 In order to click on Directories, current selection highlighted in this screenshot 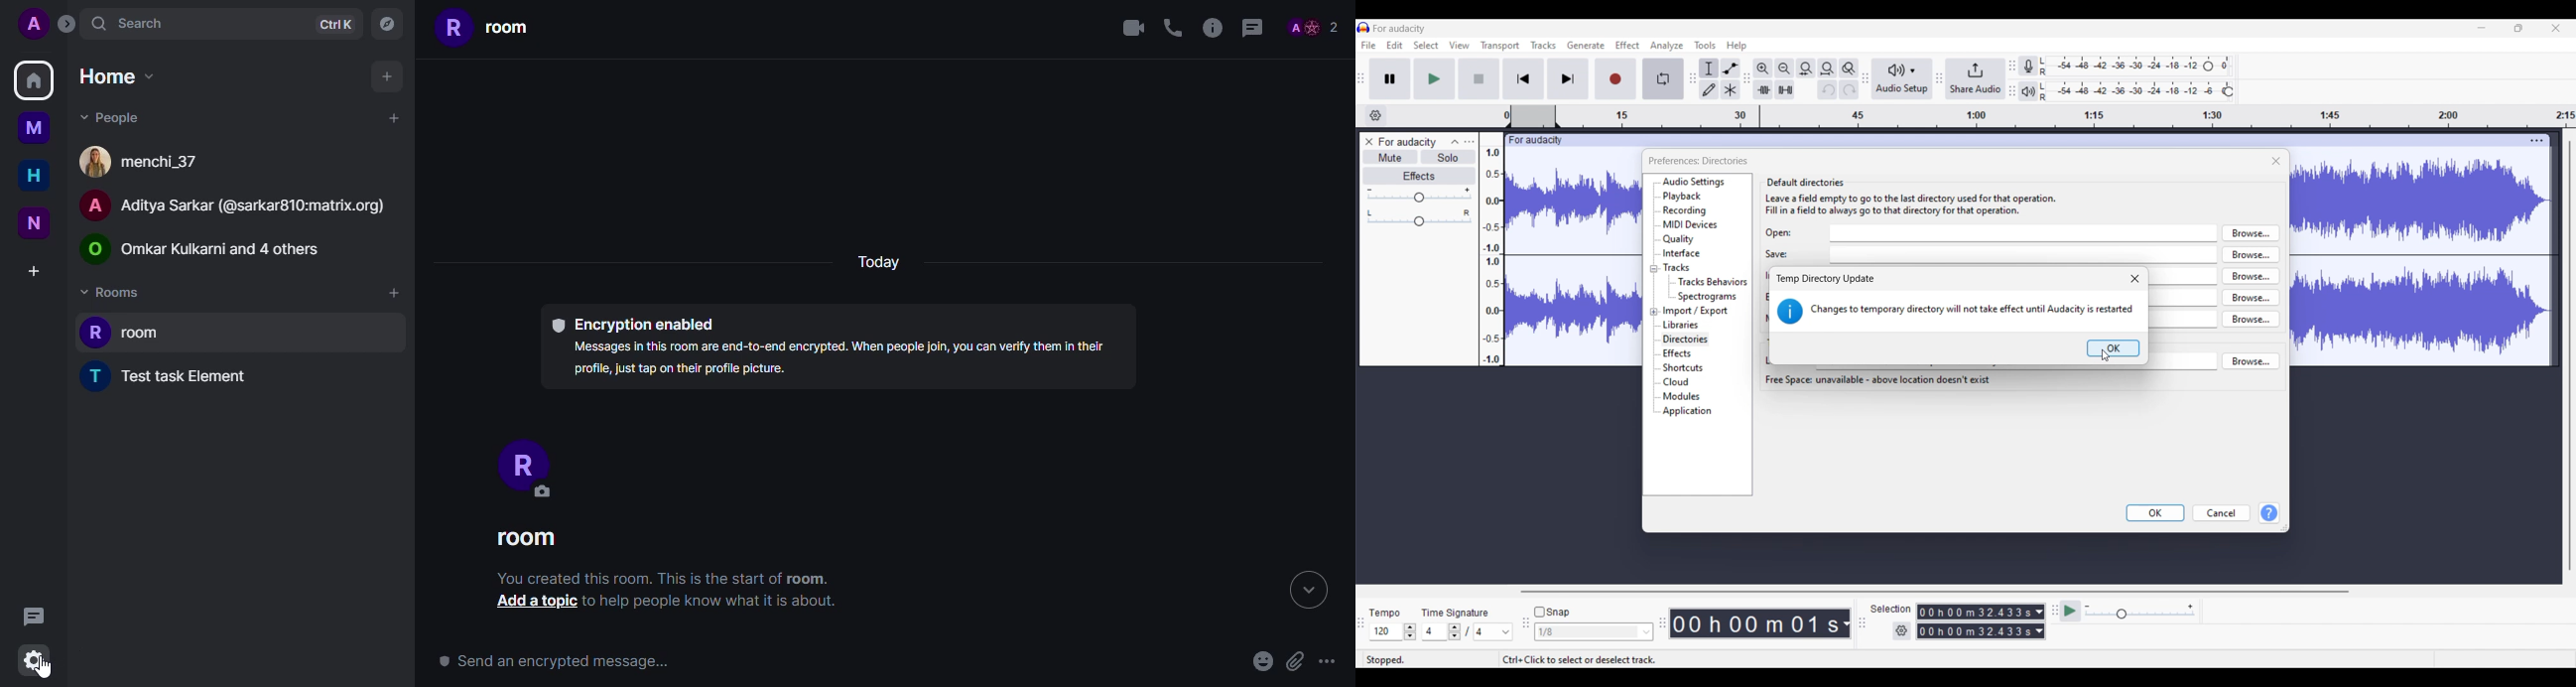, I will do `click(1685, 340)`.